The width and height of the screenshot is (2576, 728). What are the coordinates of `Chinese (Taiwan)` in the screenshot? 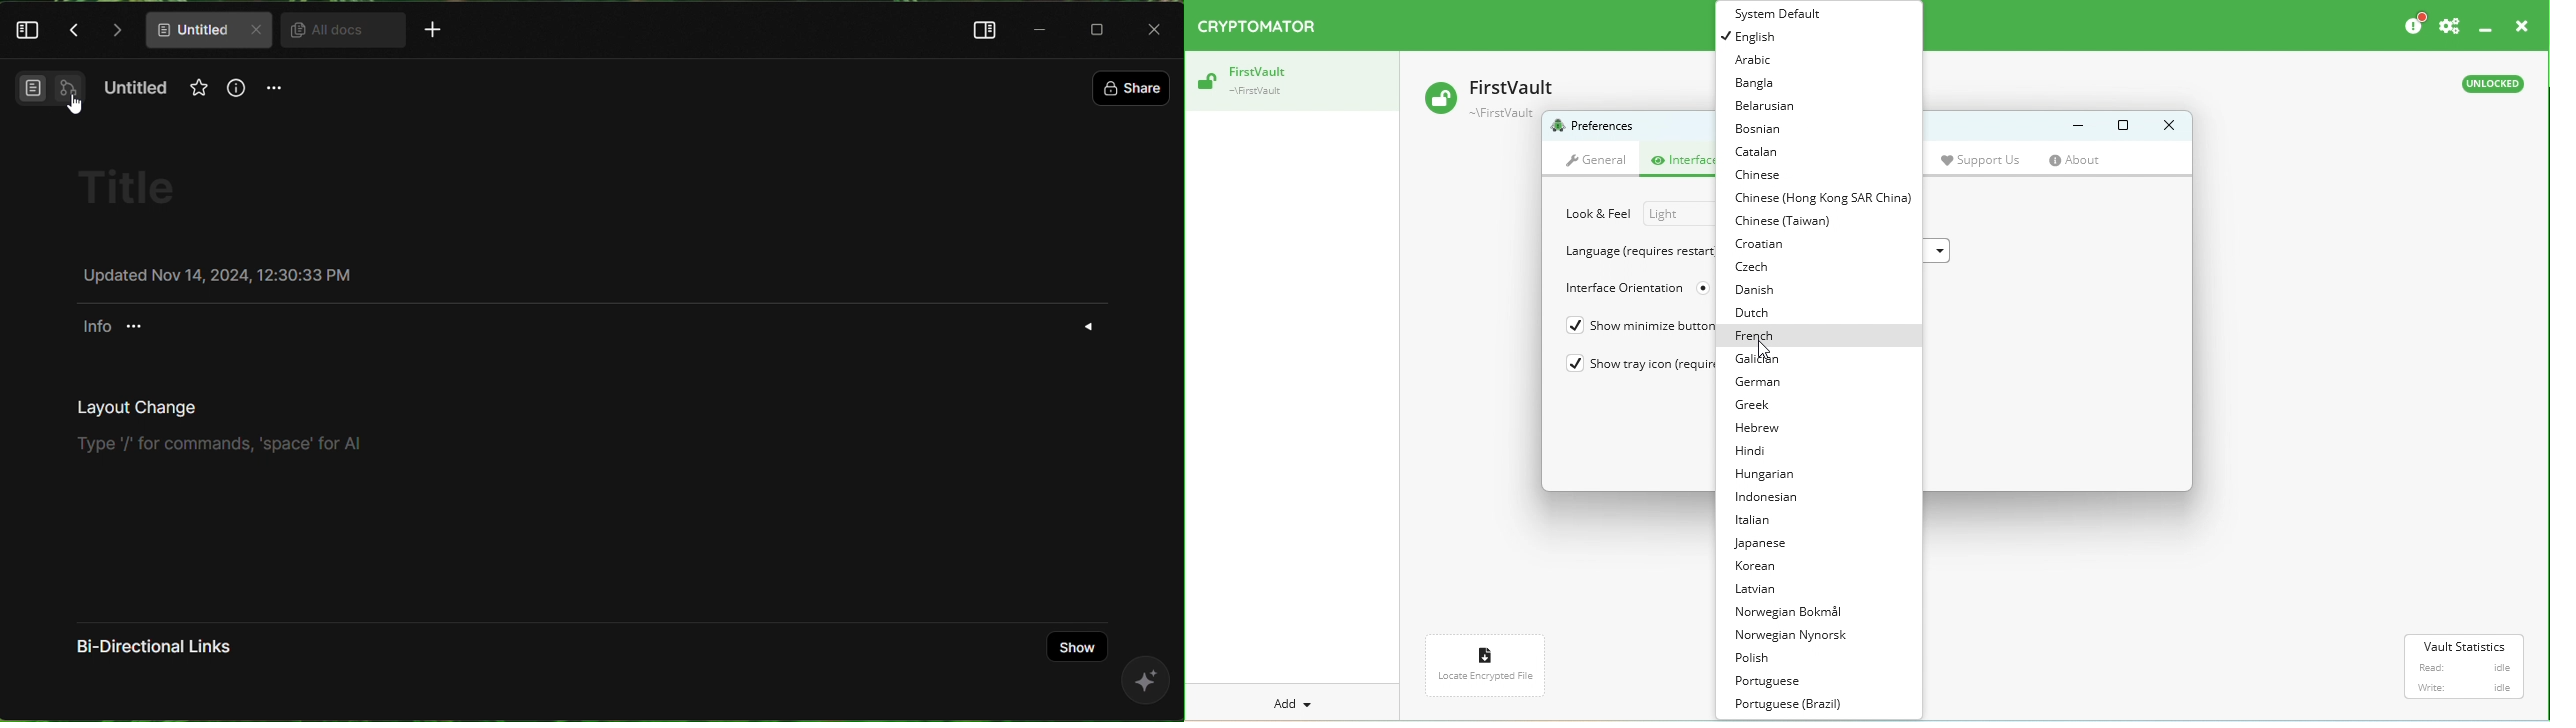 It's located at (1789, 222).